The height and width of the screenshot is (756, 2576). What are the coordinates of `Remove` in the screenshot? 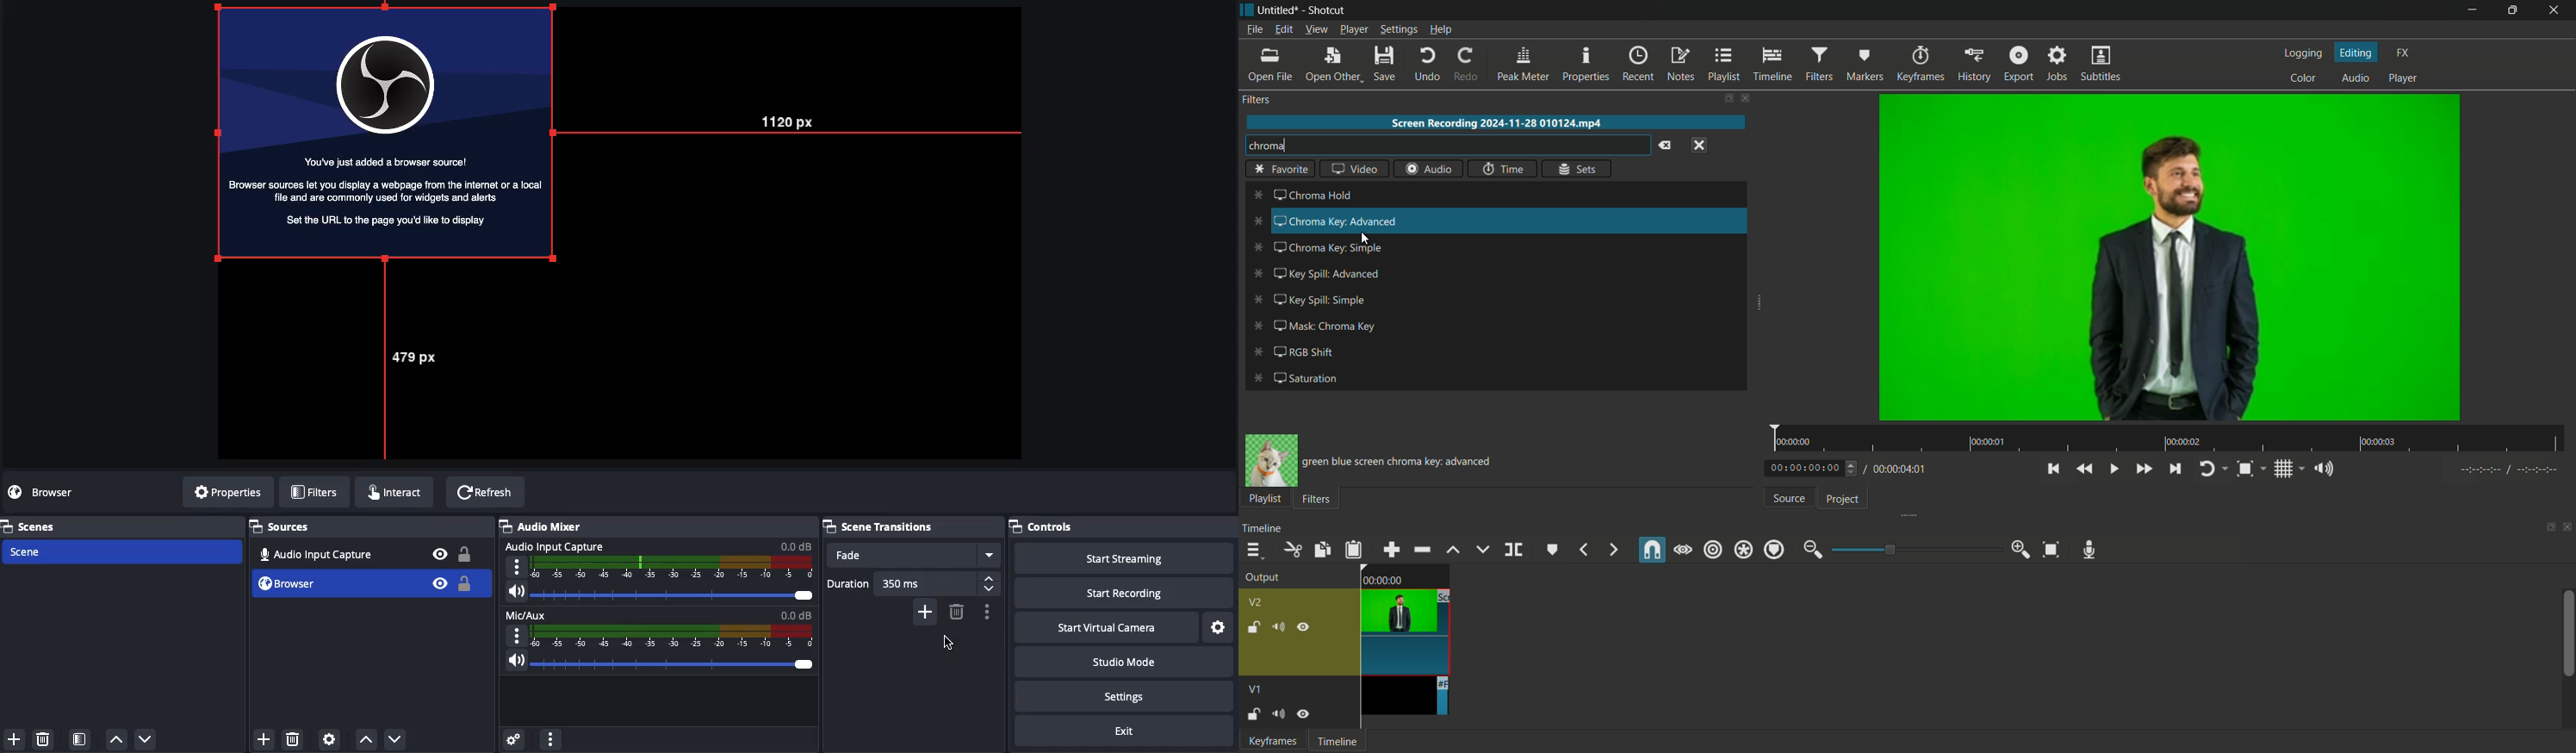 It's located at (956, 611).